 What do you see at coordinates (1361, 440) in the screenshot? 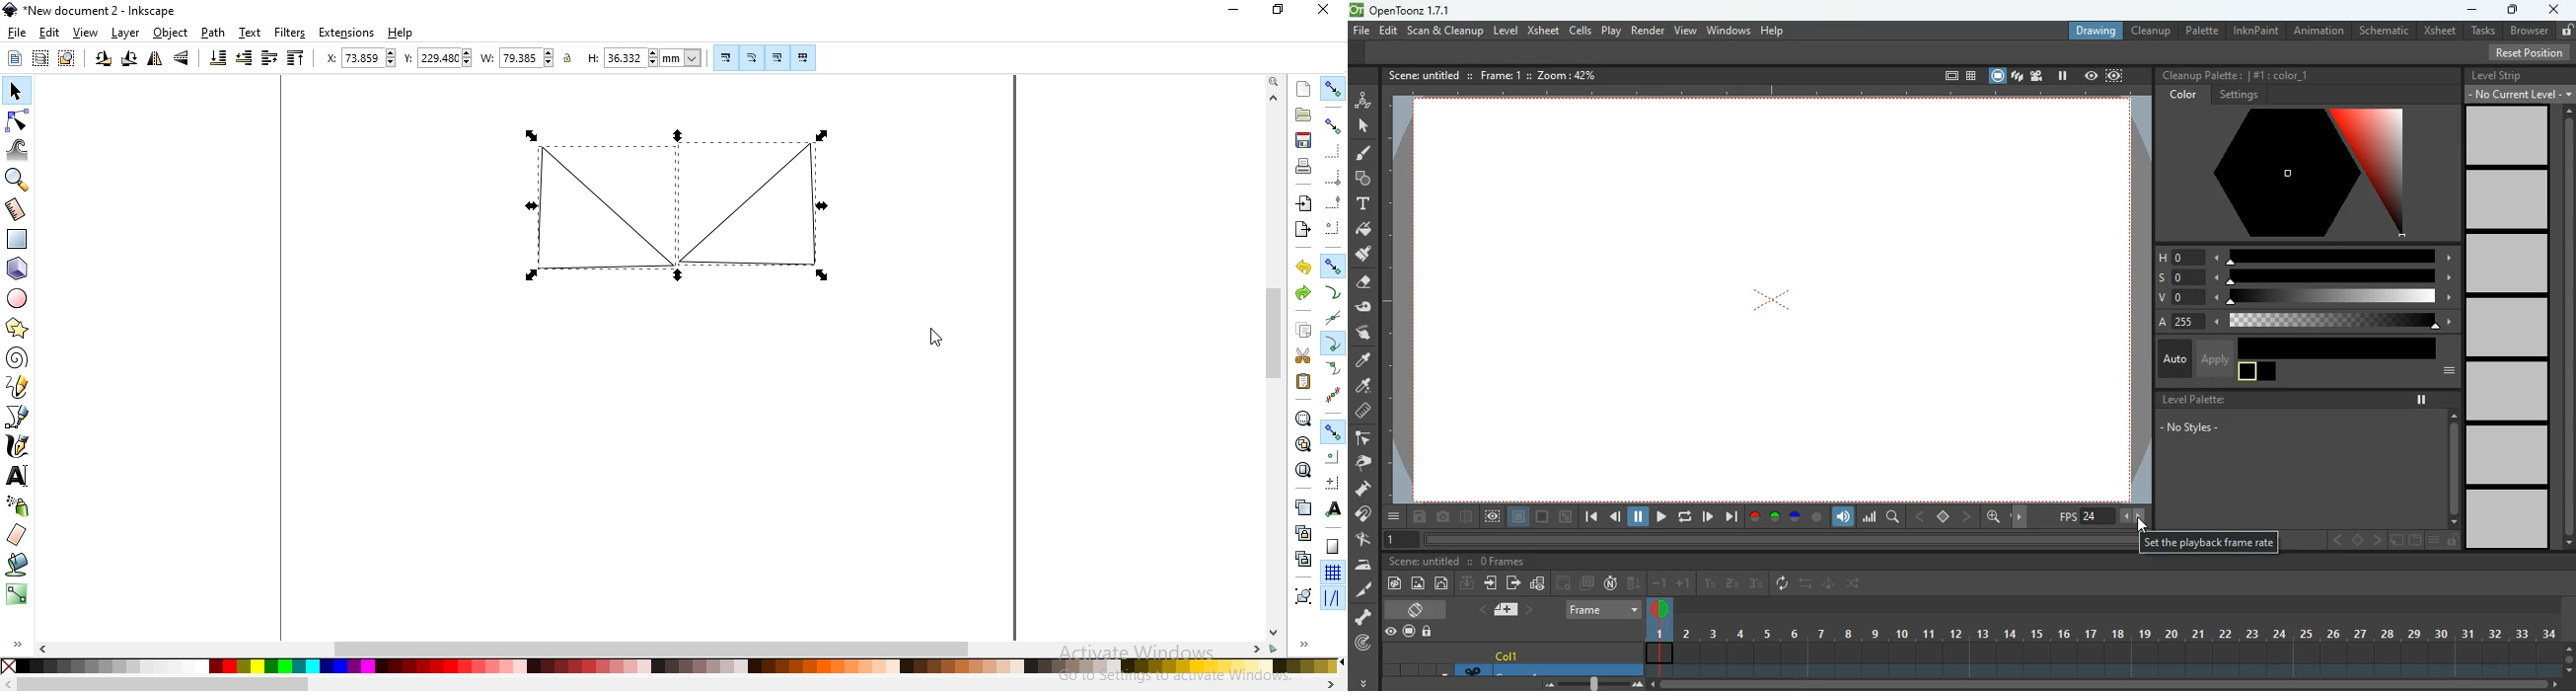
I see `edge` at bounding box center [1361, 440].